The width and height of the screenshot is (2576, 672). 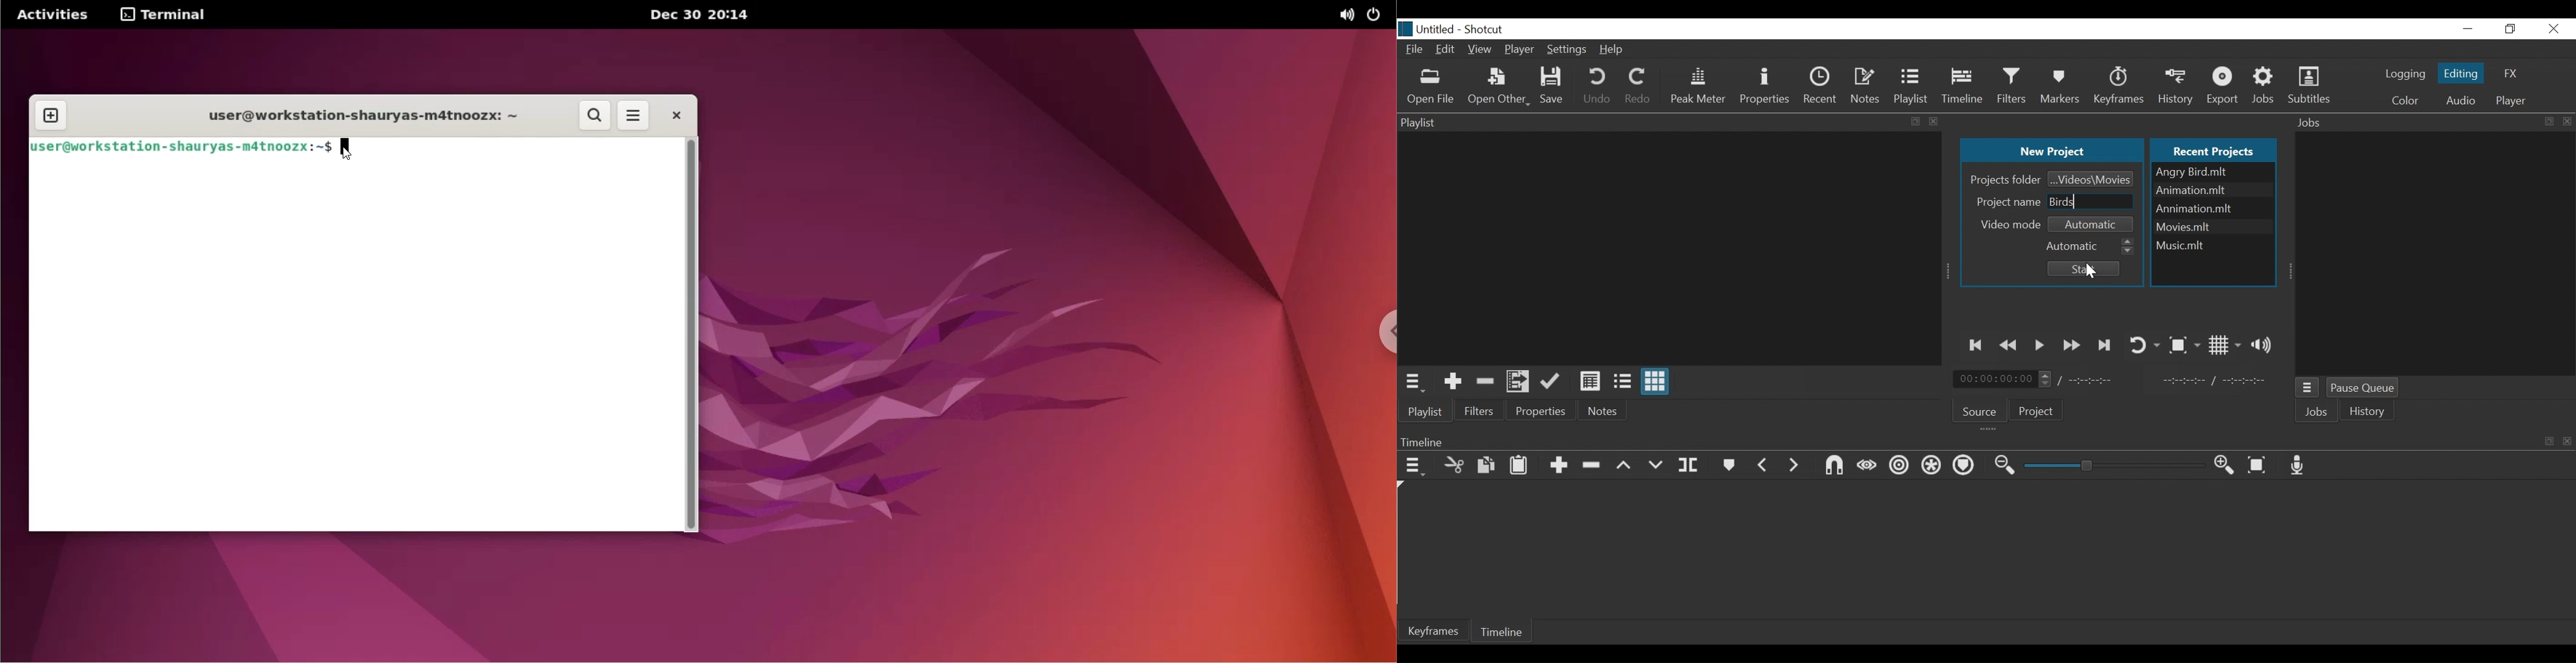 I want to click on Shotcut, so click(x=1486, y=28).